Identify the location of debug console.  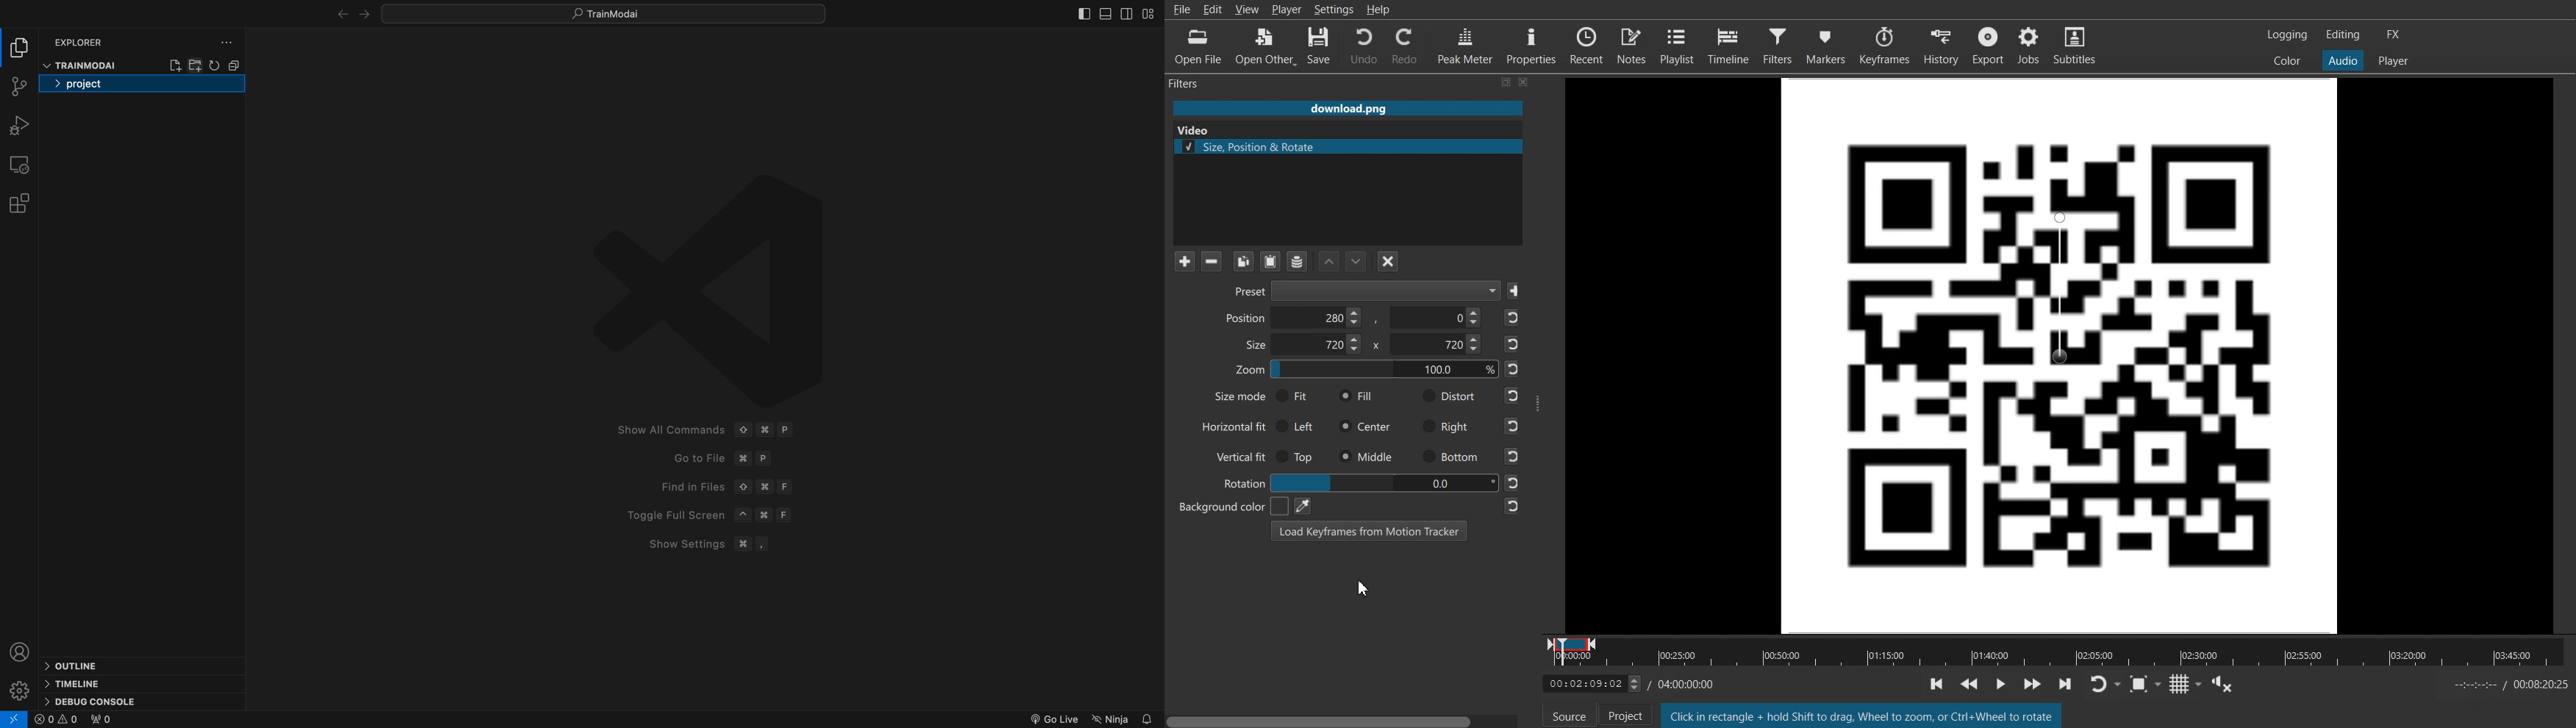
(91, 700).